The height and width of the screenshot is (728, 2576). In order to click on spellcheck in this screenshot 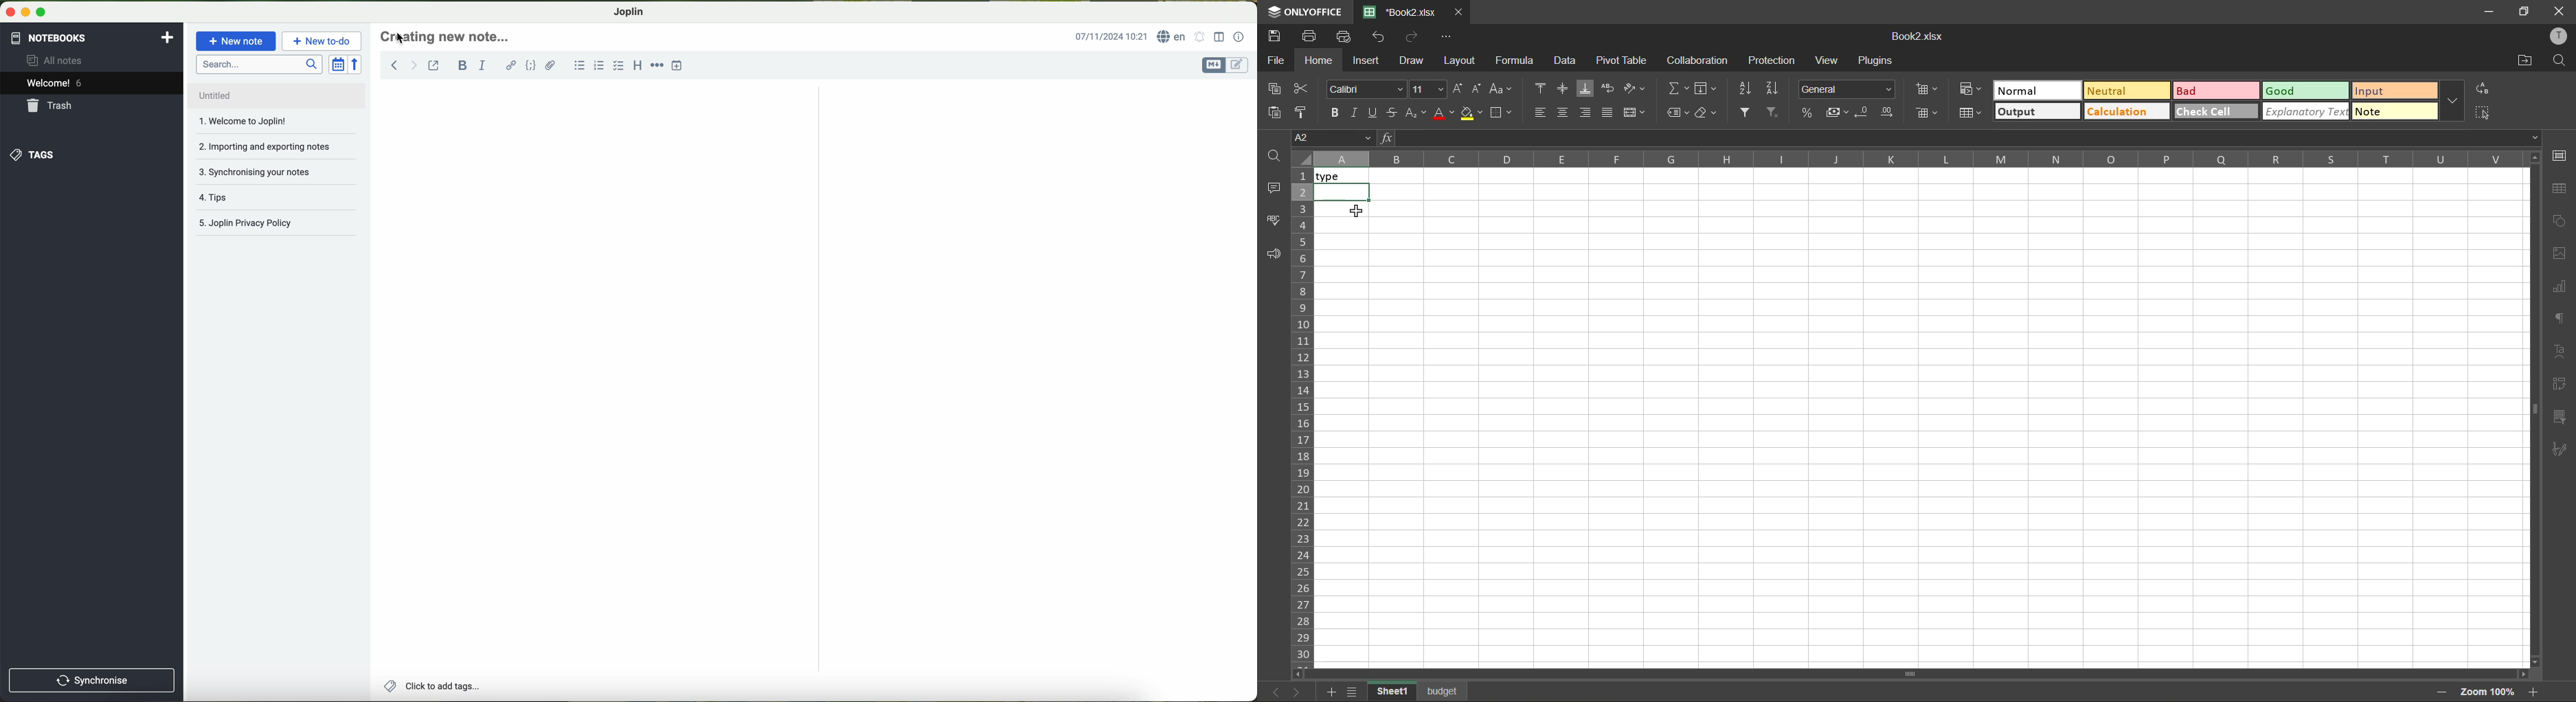, I will do `click(1274, 223)`.